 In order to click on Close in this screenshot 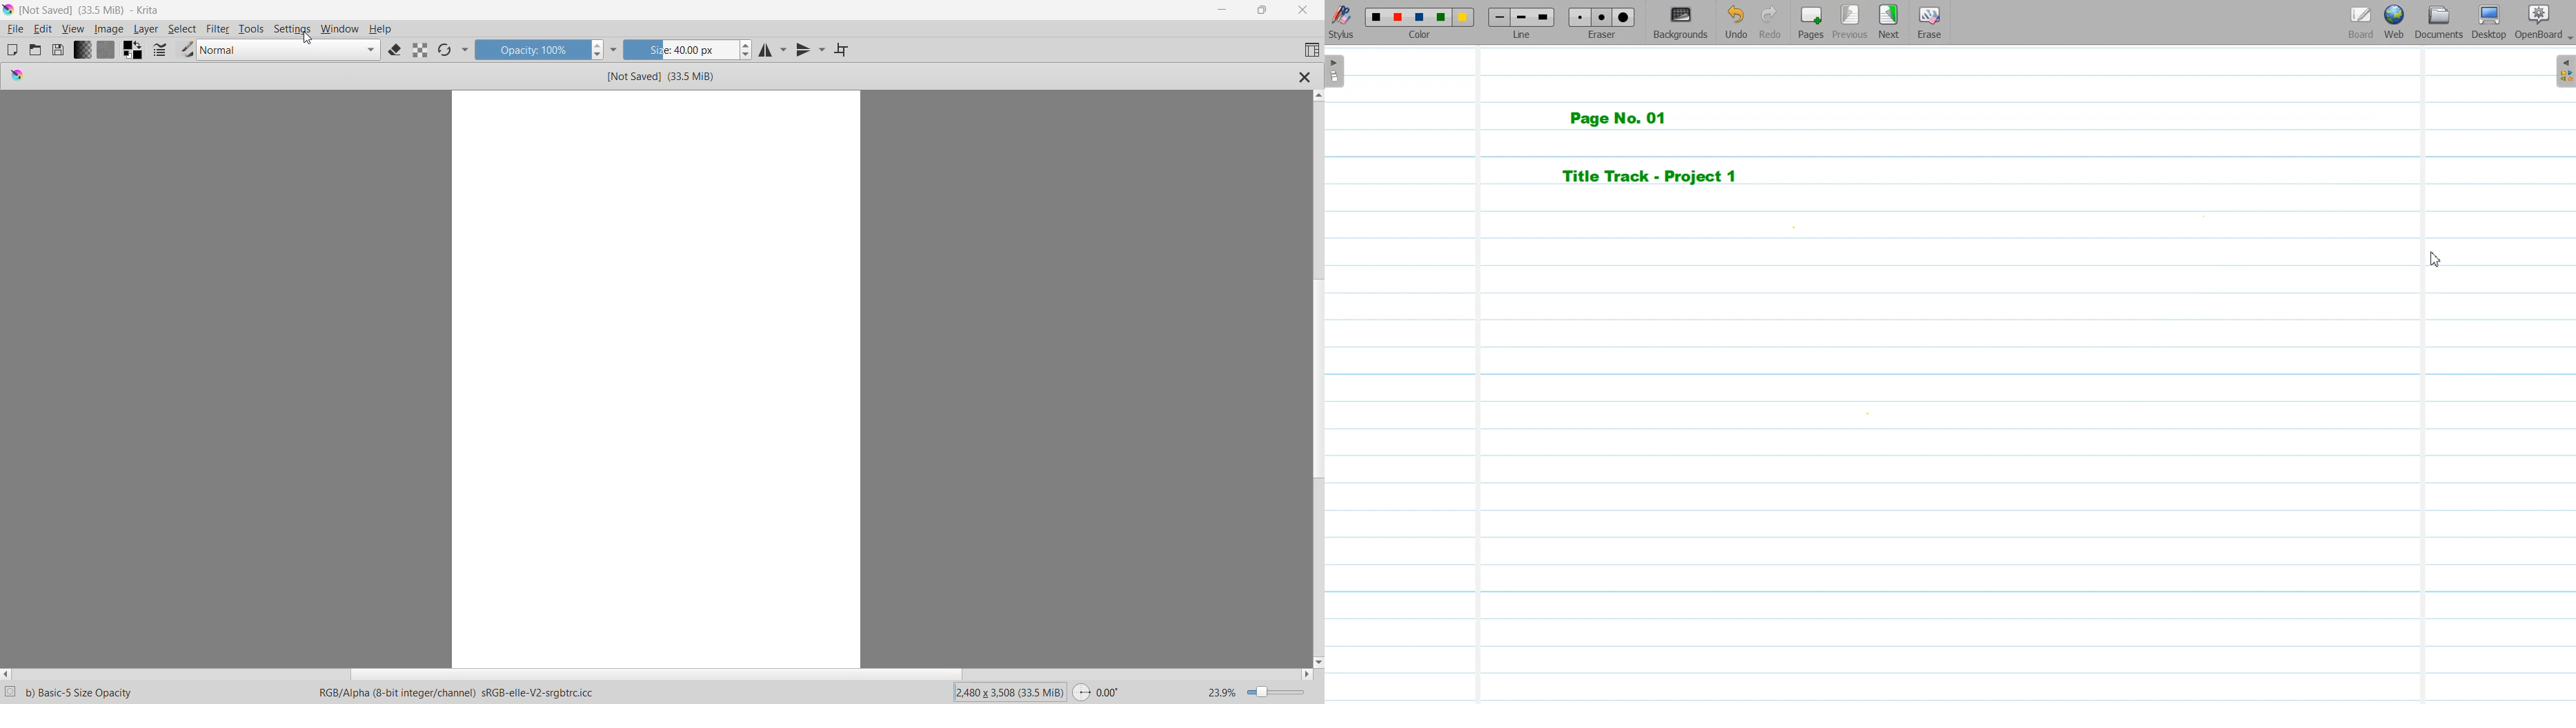, I will do `click(1307, 10)`.